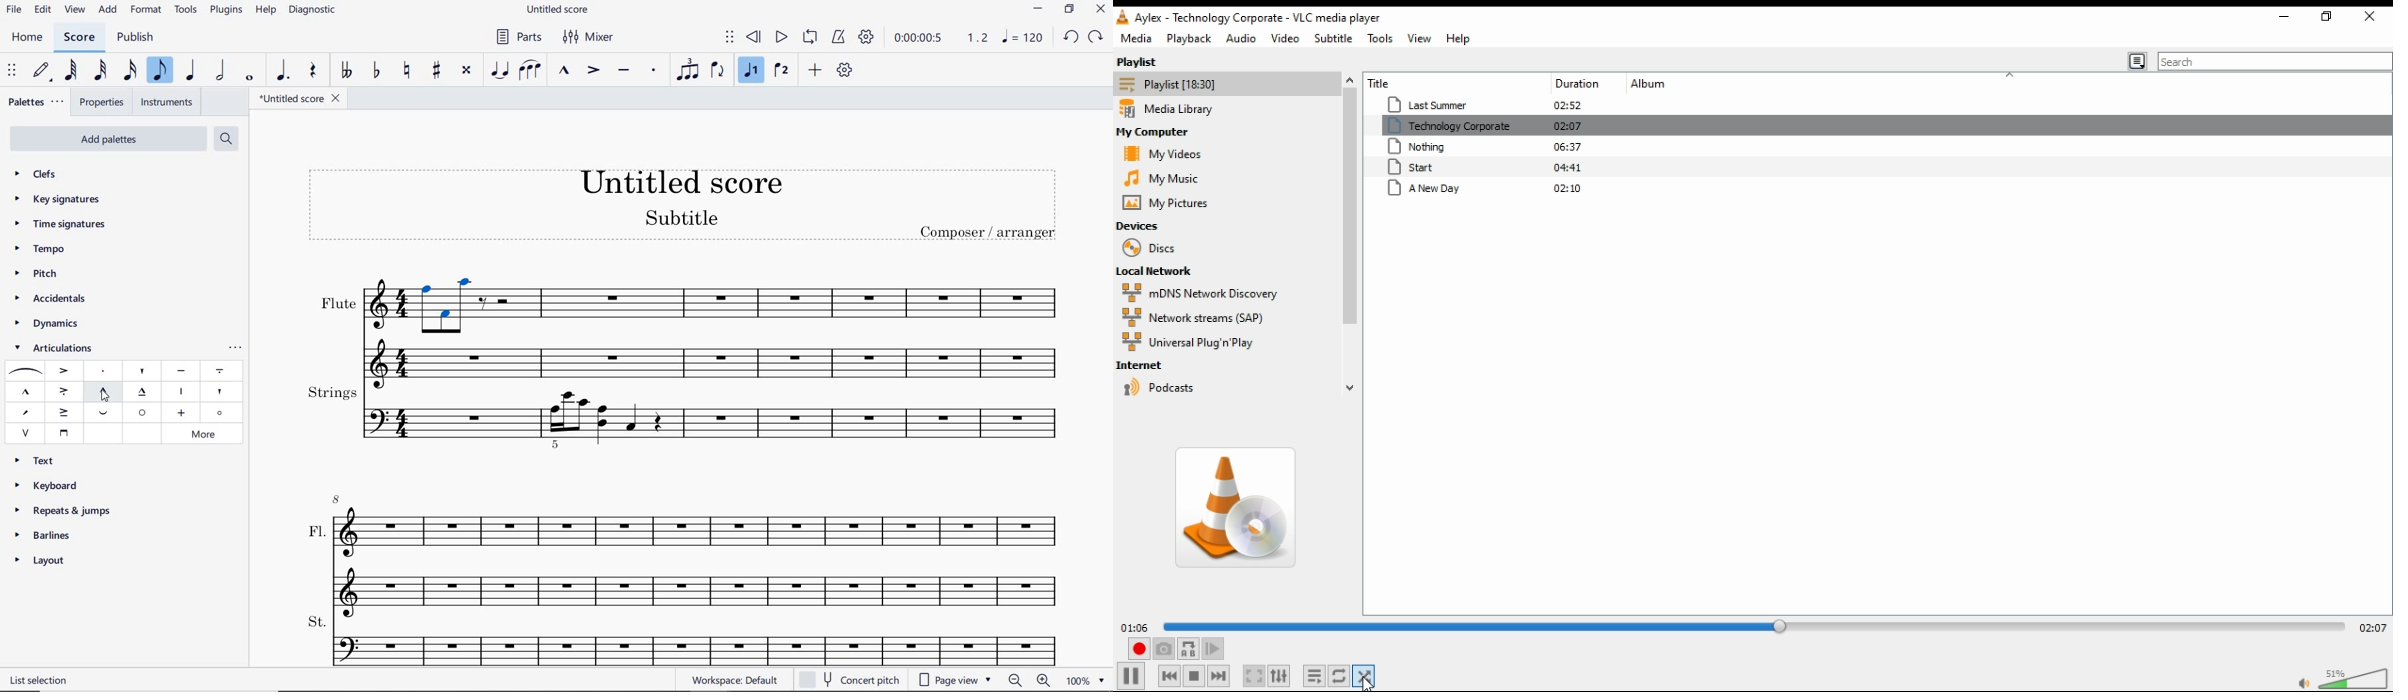 This screenshot has height=700, width=2408. I want to click on ADD, so click(816, 70).